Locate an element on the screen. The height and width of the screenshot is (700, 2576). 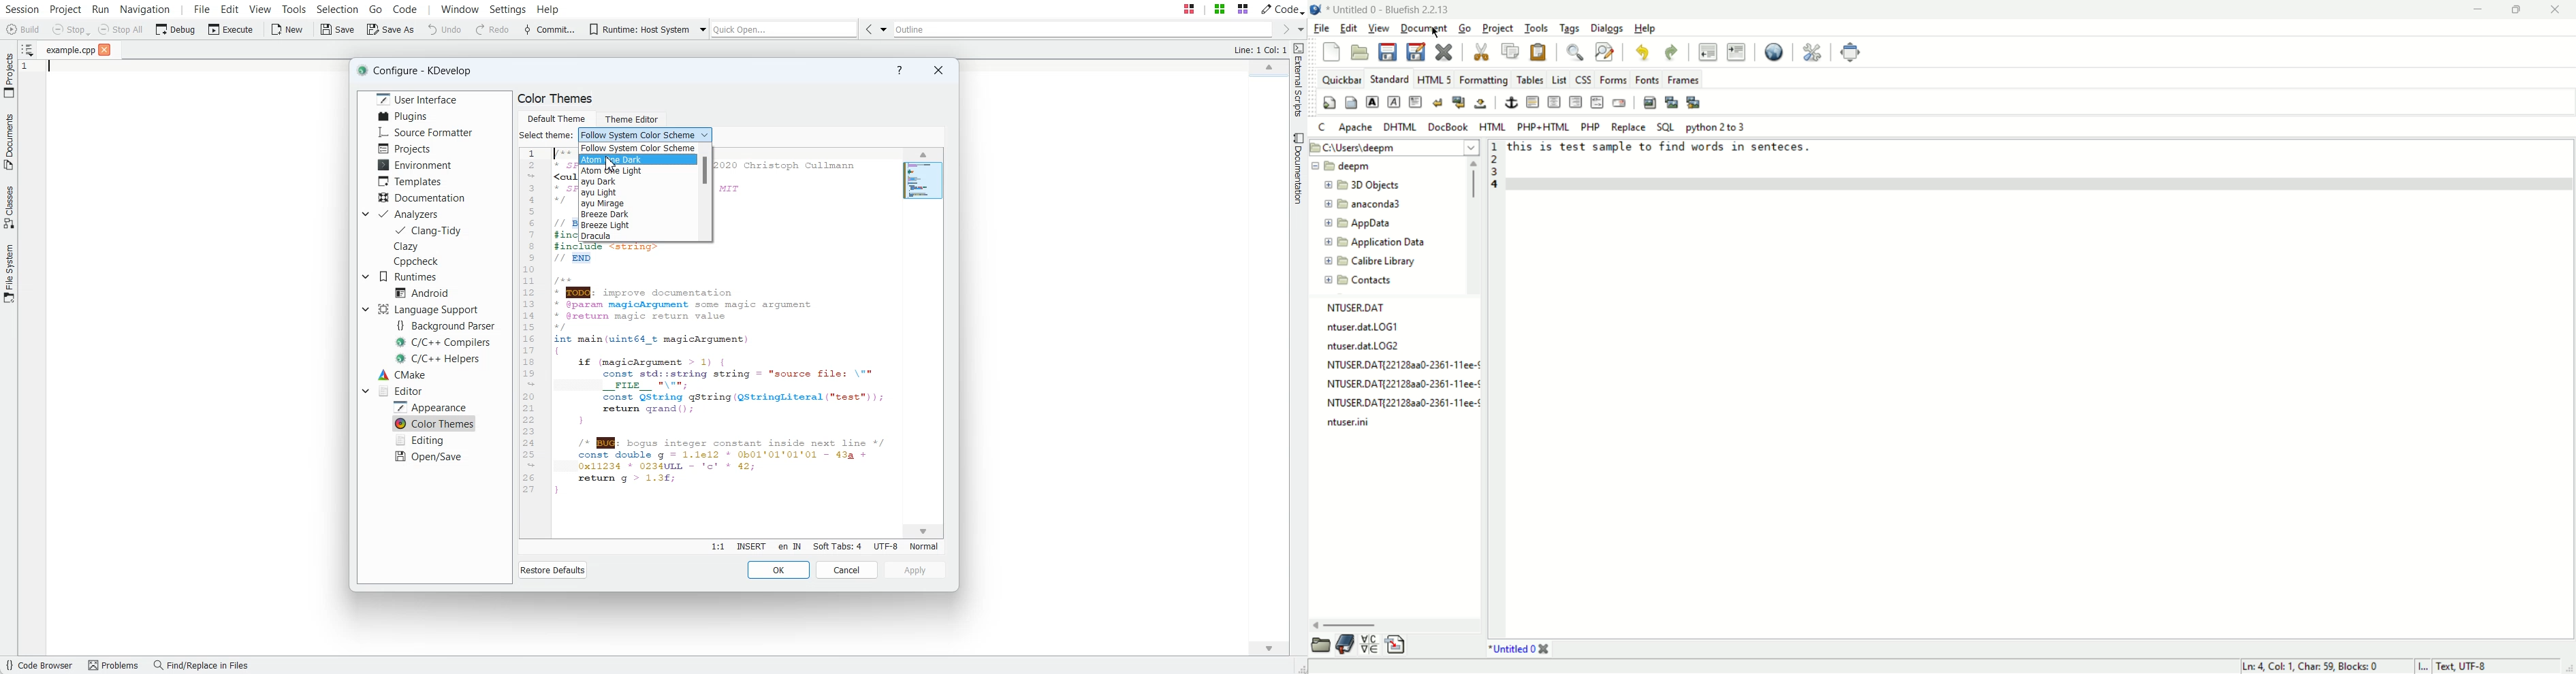
scroll bar is located at coordinates (1475, 227).